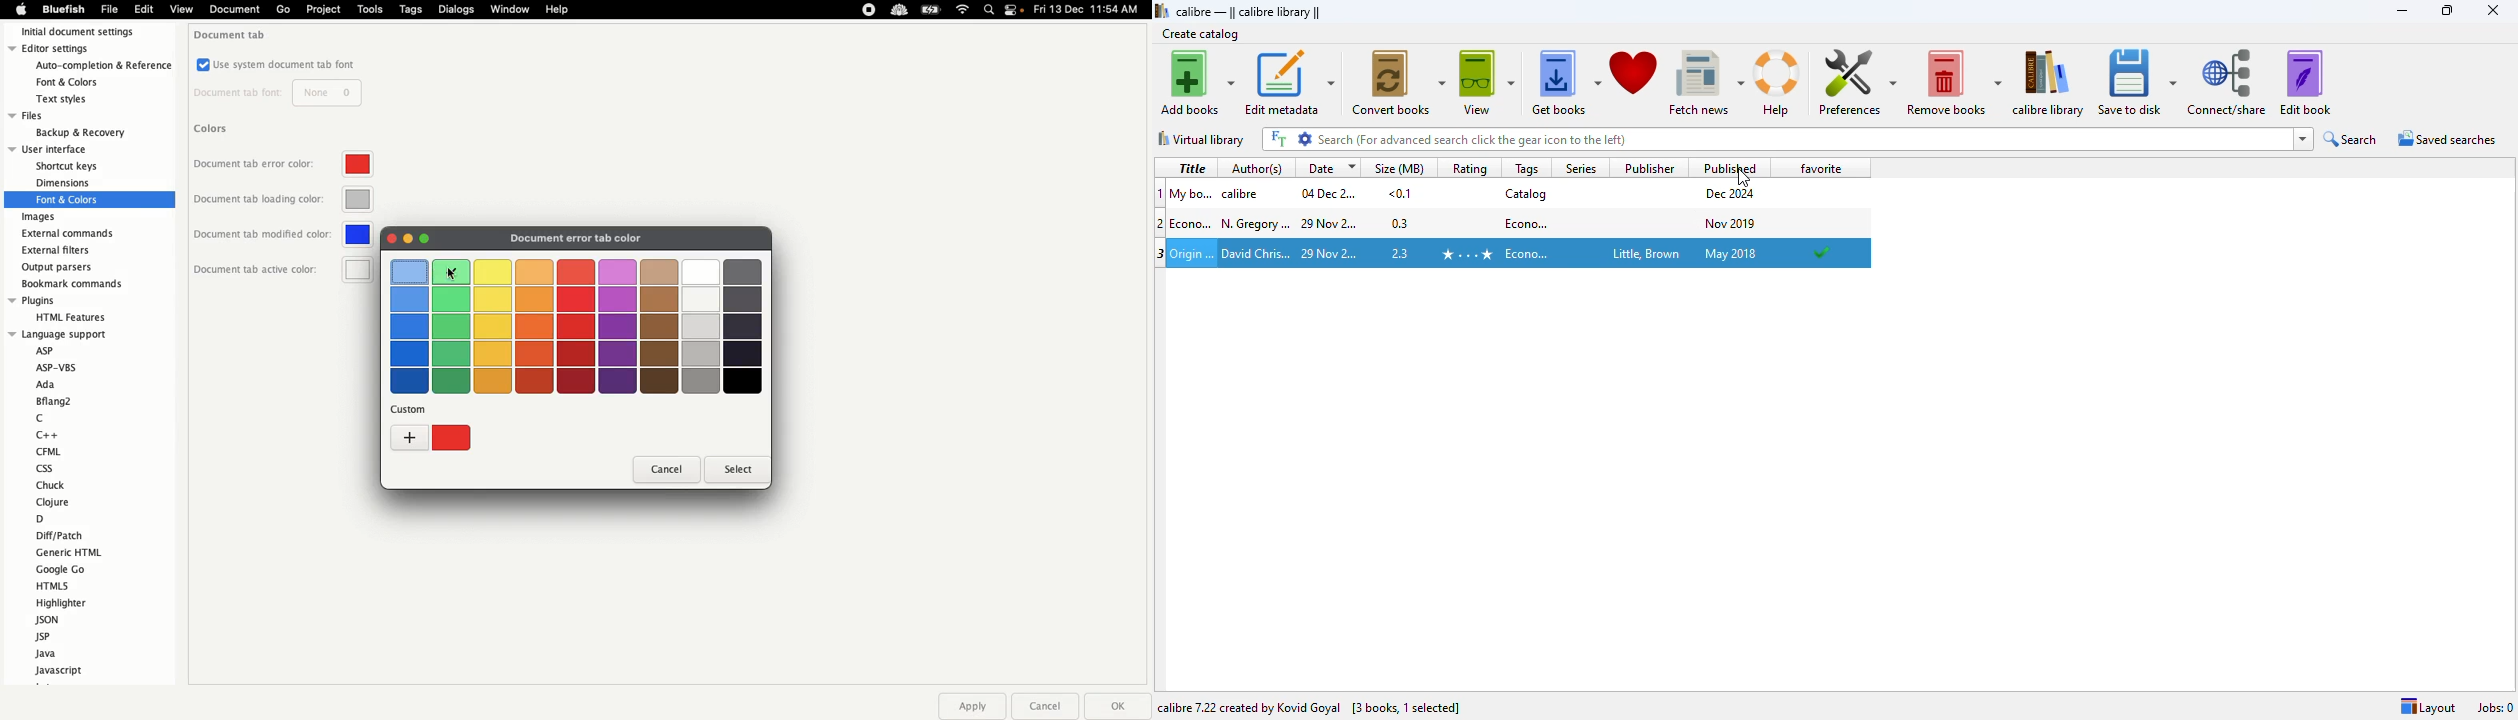 This screenshot has height=728, width=2520. Describe the element at coordinates (284, 234) in the screenshot. I see `Document tab modified color` at that location.